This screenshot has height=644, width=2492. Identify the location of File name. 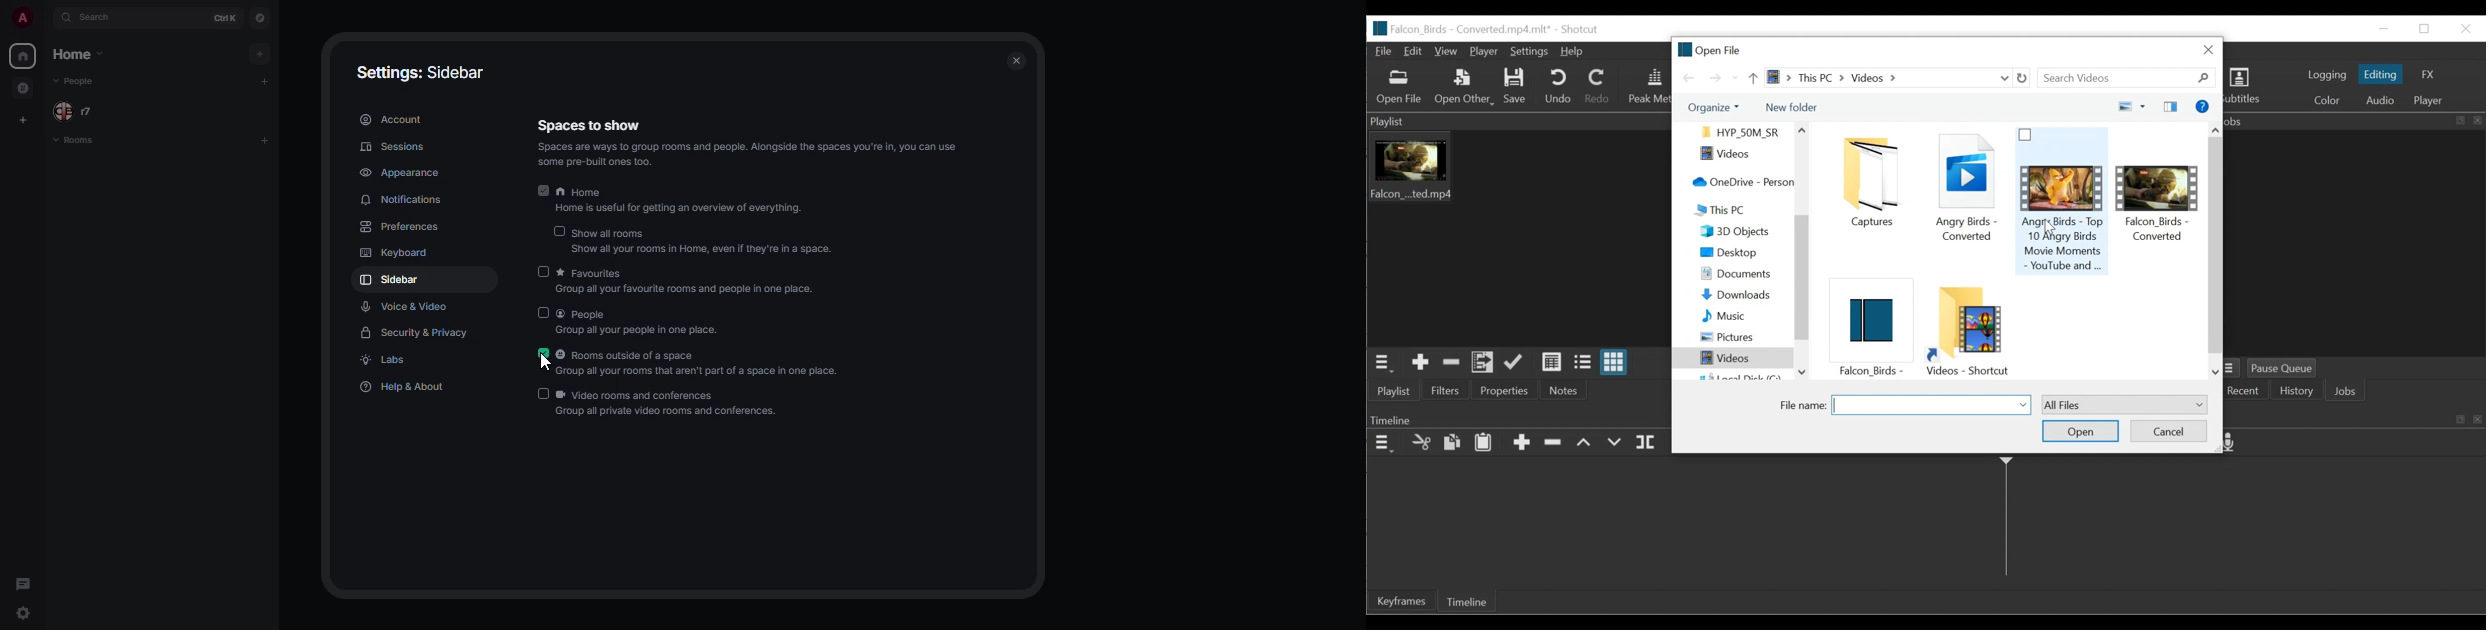
(1801, 405).